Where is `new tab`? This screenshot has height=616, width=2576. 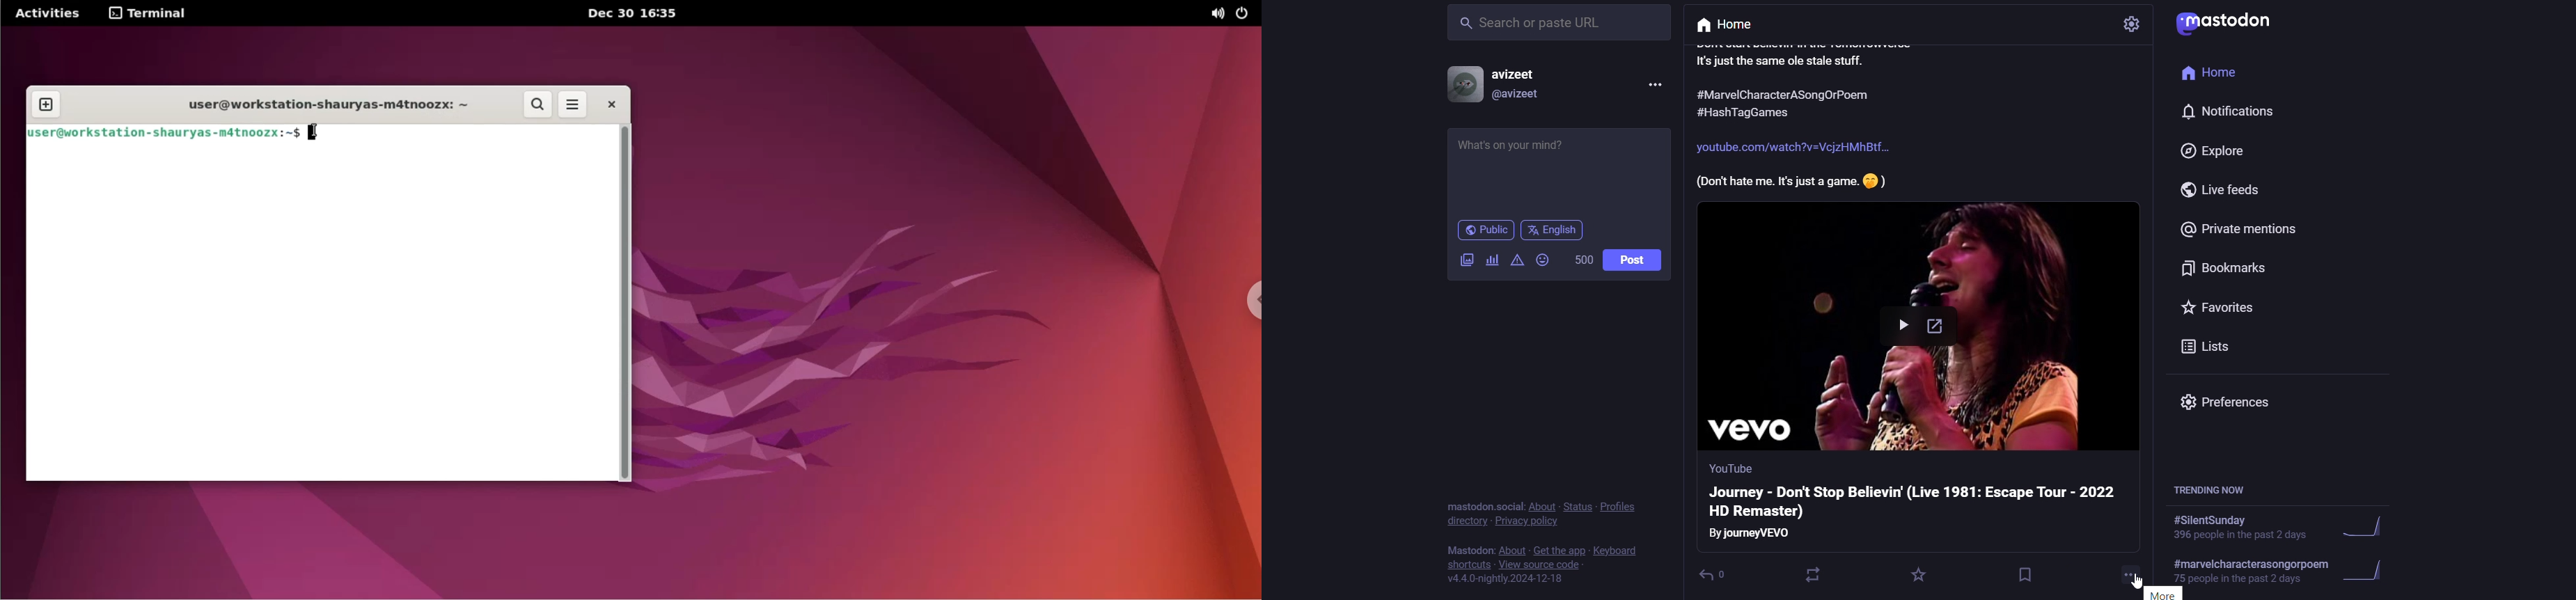 new tab is located at coordinates (45, 105).